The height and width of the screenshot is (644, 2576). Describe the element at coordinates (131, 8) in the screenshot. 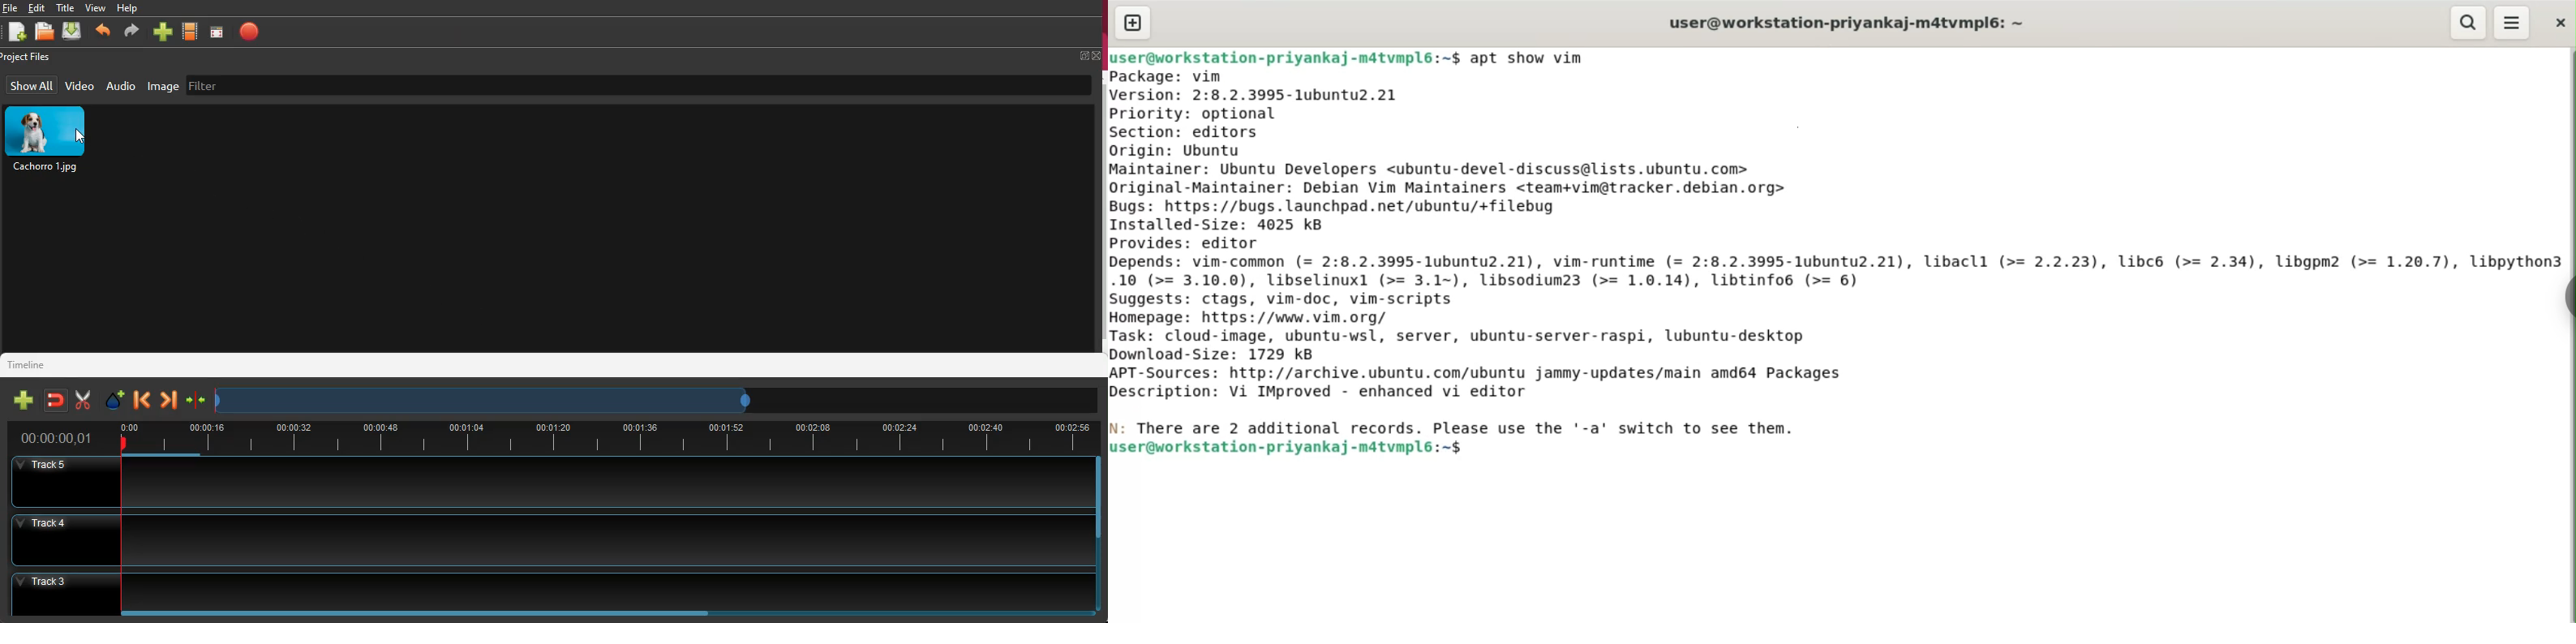

I see `help` at that location.